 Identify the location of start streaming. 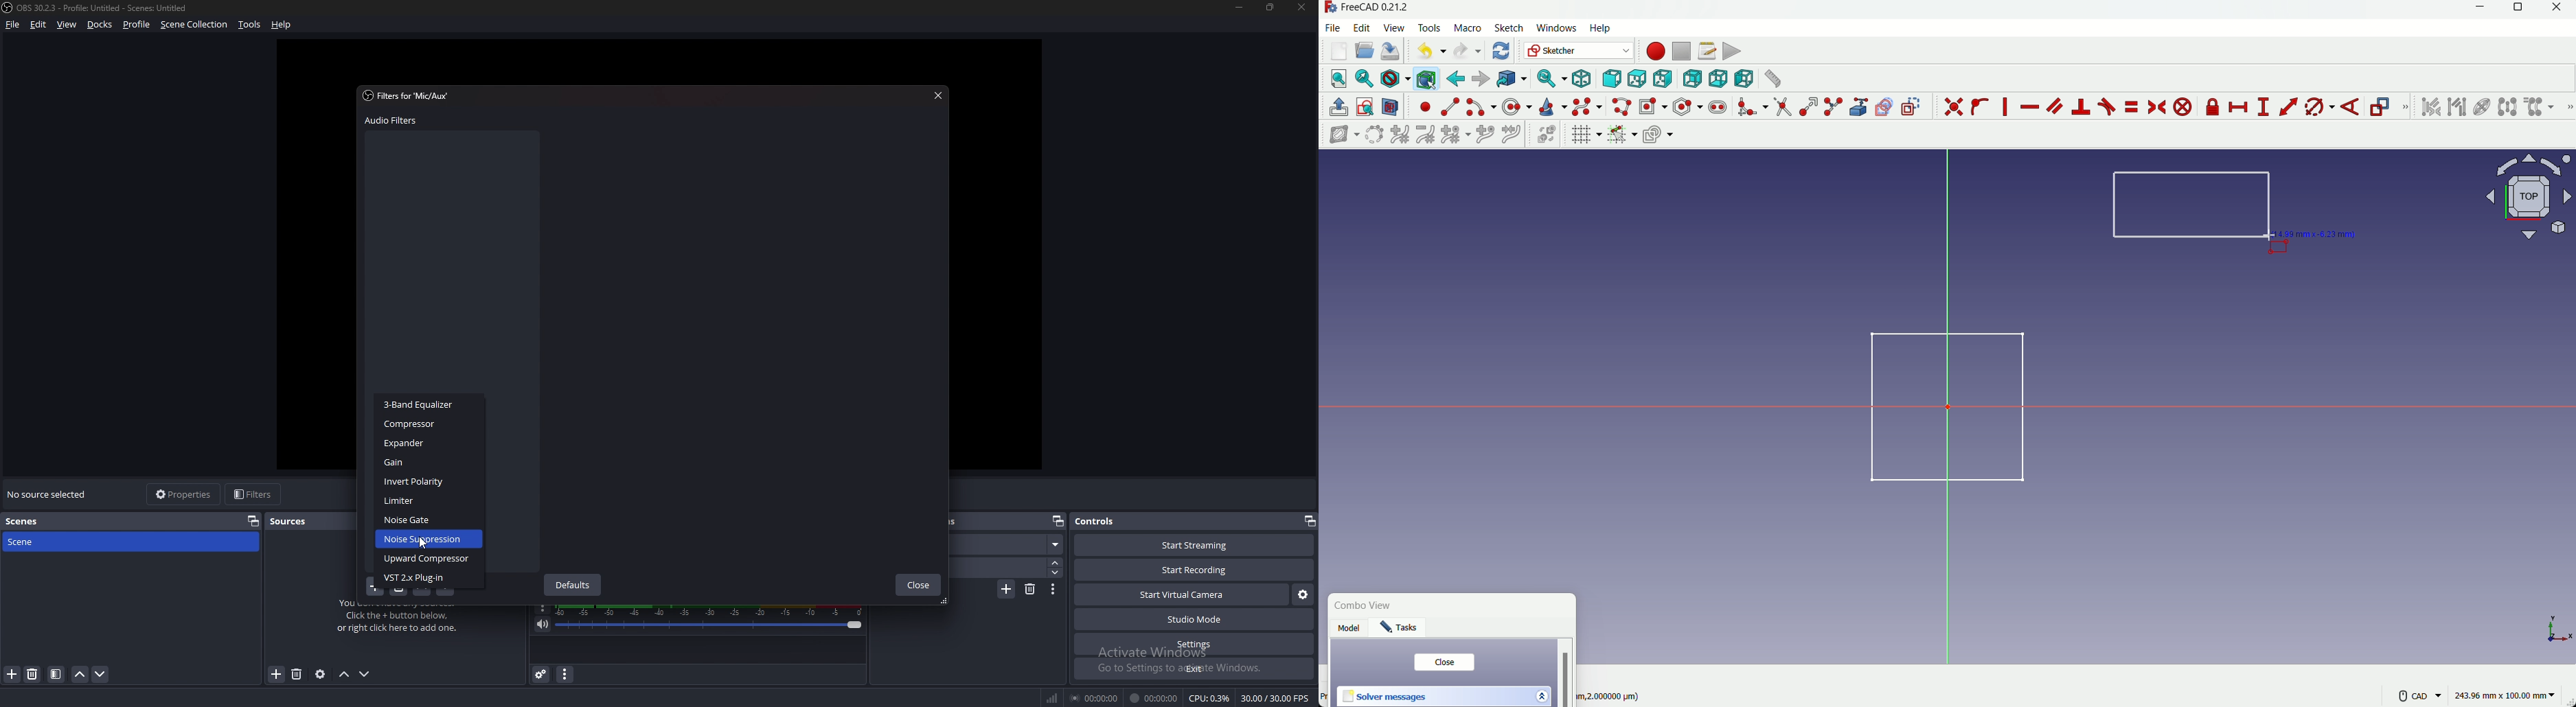
(1194, 546).